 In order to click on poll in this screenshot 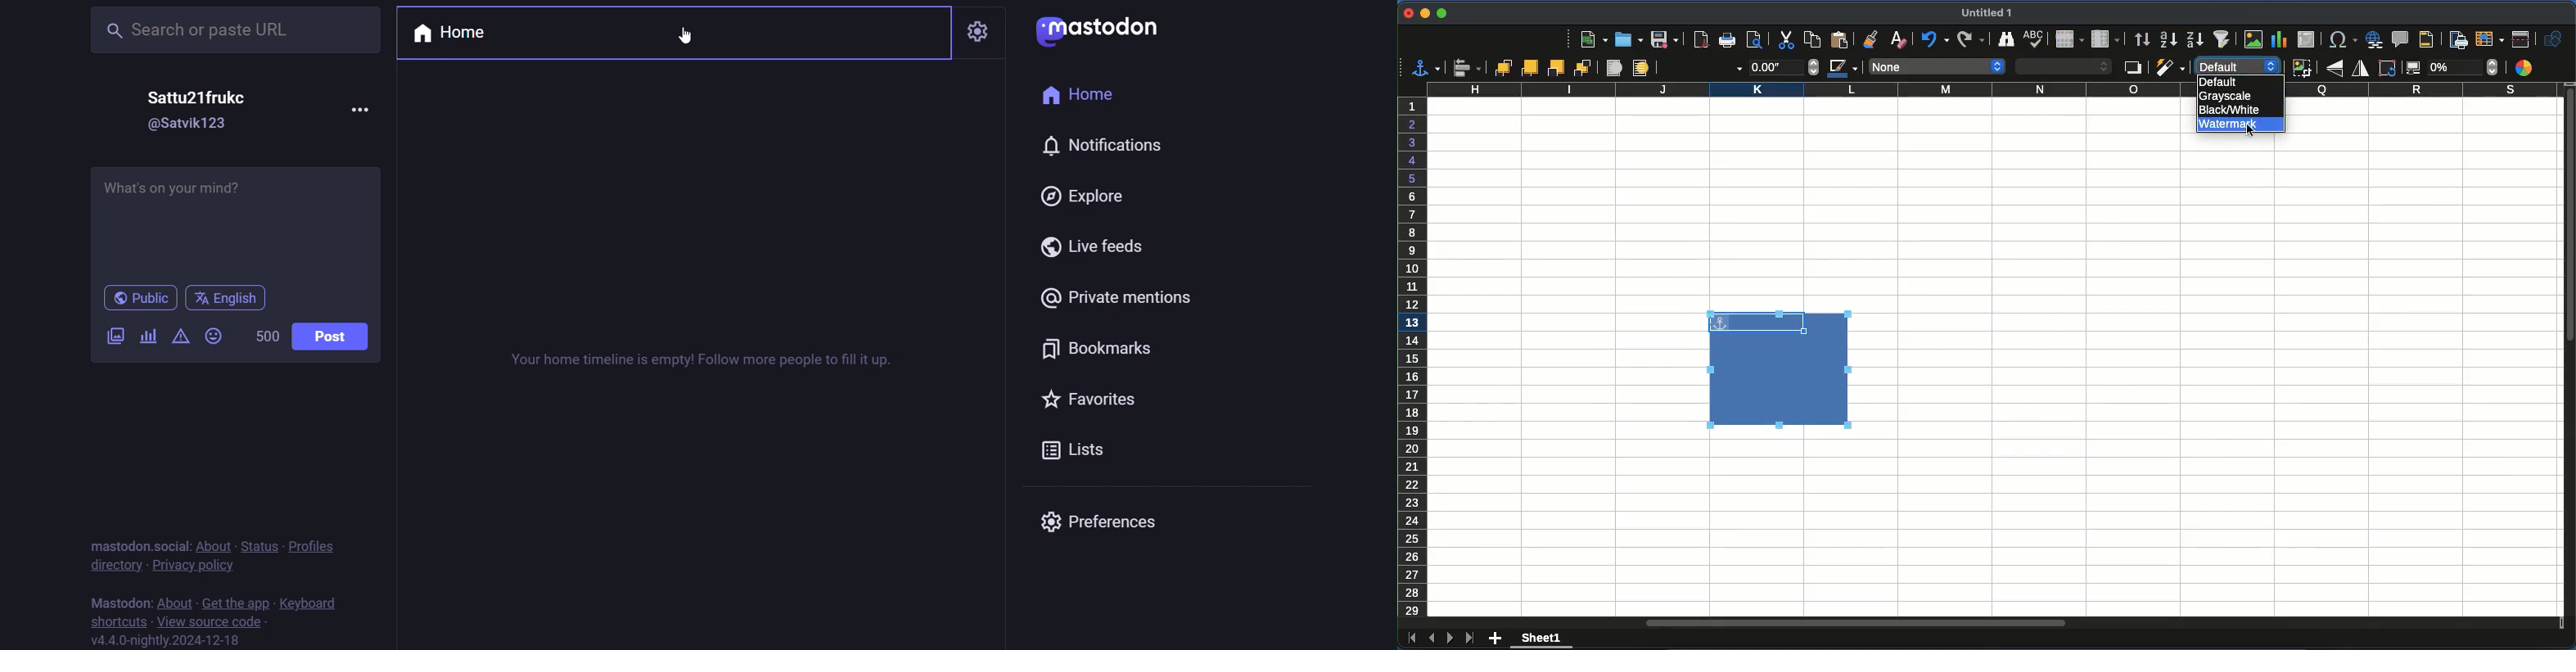, I will do `click(149, 335)`.